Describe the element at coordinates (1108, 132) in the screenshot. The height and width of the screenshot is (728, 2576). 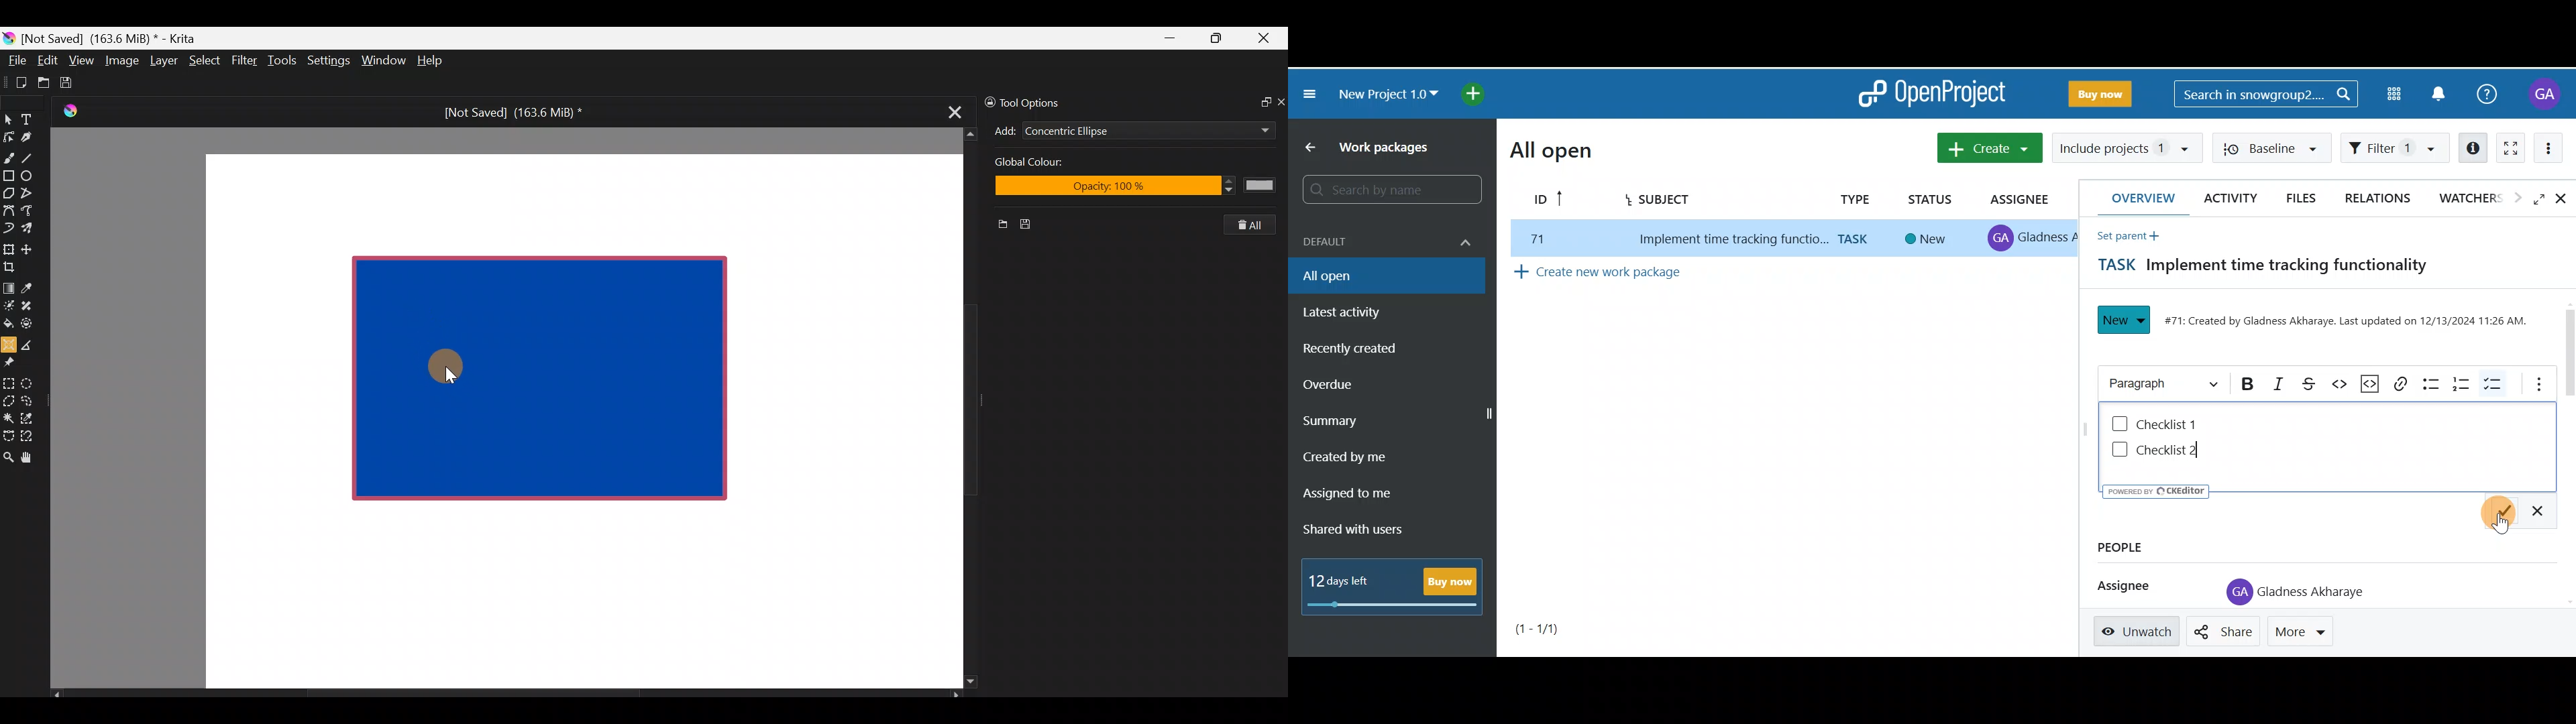
I see `Concentric Ellipse` at that location.